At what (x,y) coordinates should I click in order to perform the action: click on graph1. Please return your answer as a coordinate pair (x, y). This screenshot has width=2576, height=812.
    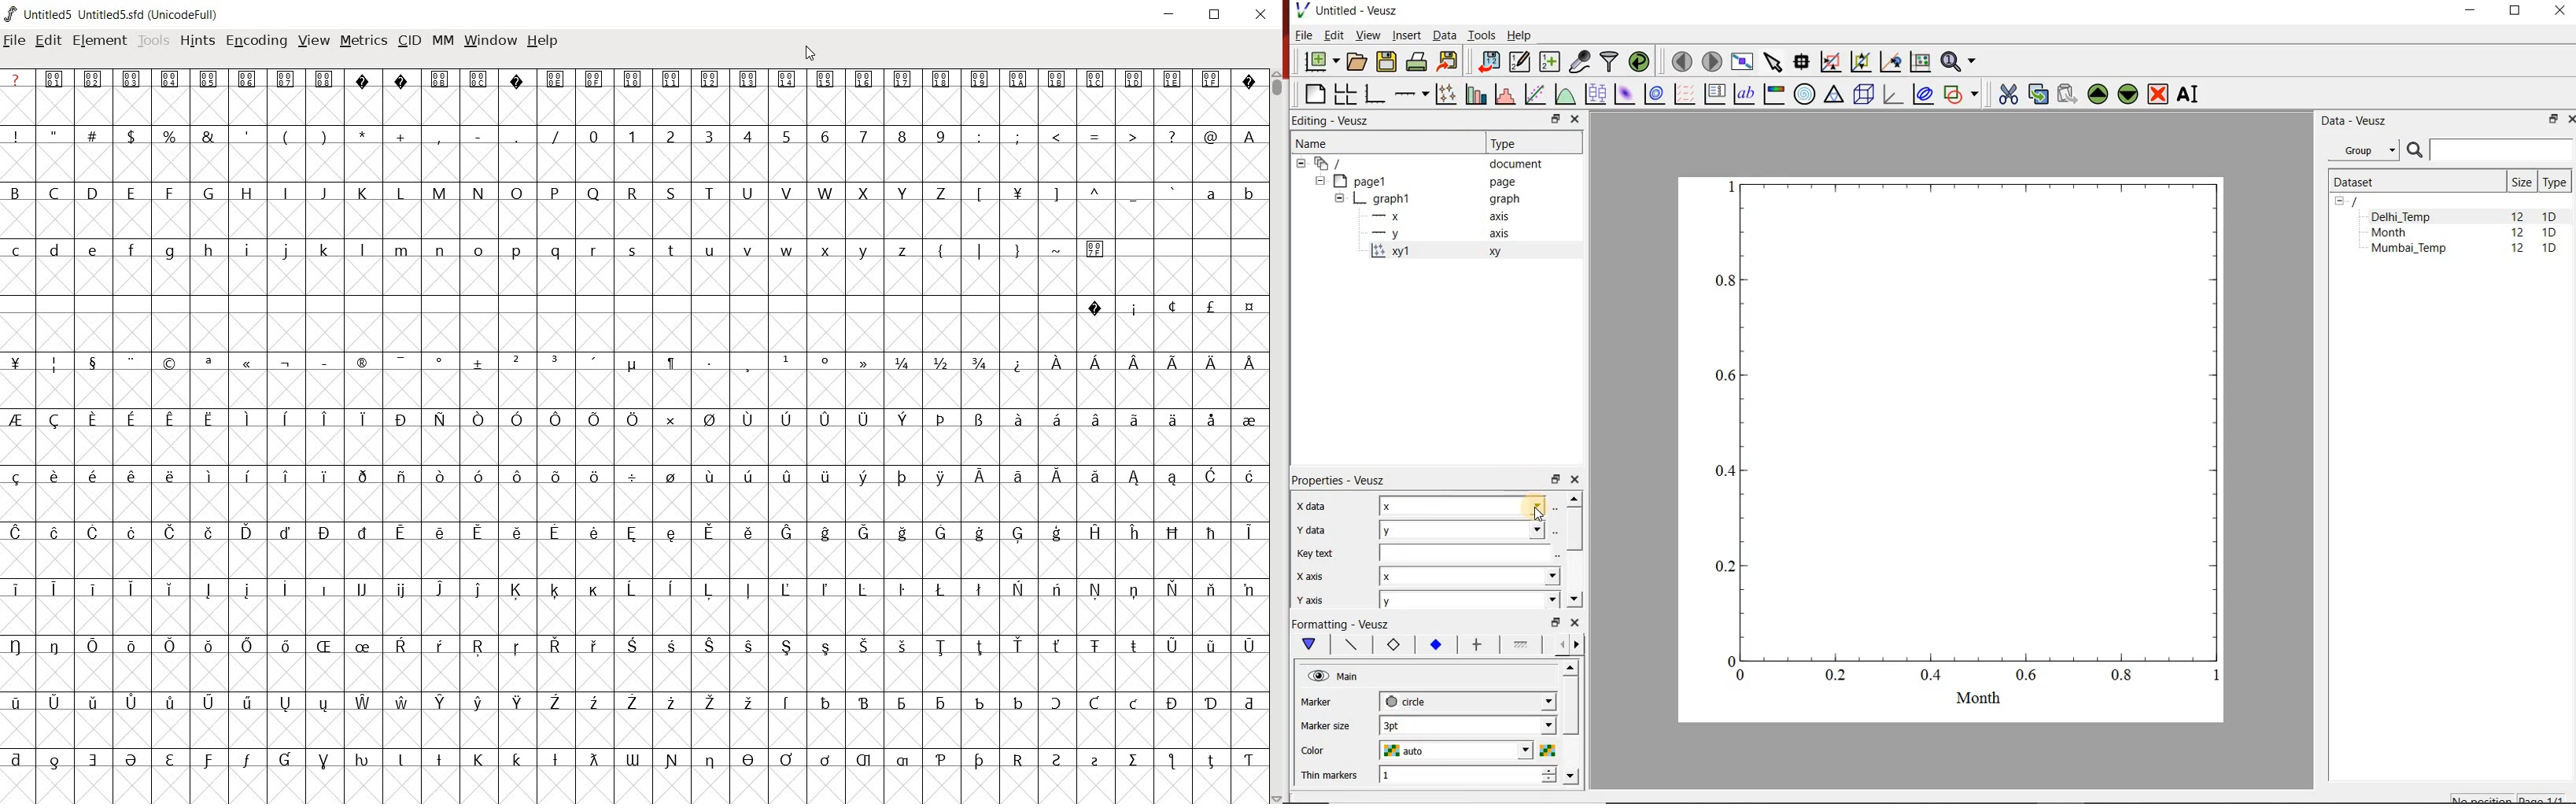
    Looking at the image, I should click on (1429, 199).